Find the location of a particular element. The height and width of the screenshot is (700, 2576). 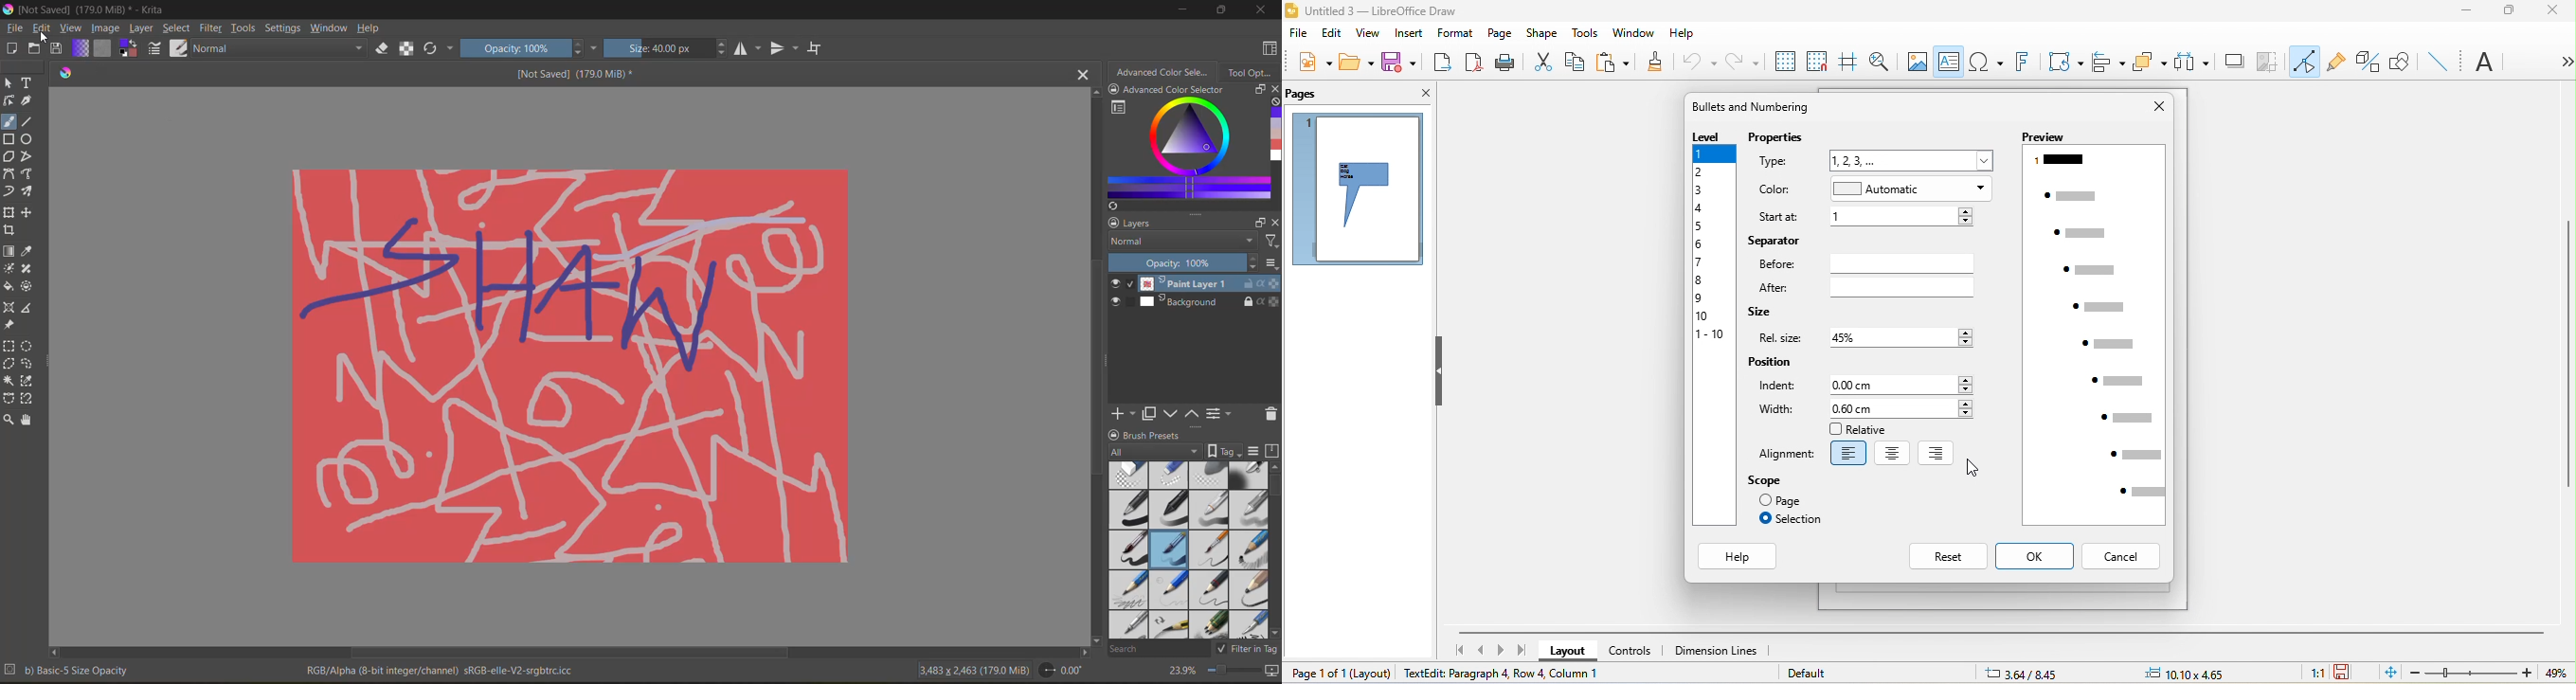

scope is located at coordinates (1768, 482).